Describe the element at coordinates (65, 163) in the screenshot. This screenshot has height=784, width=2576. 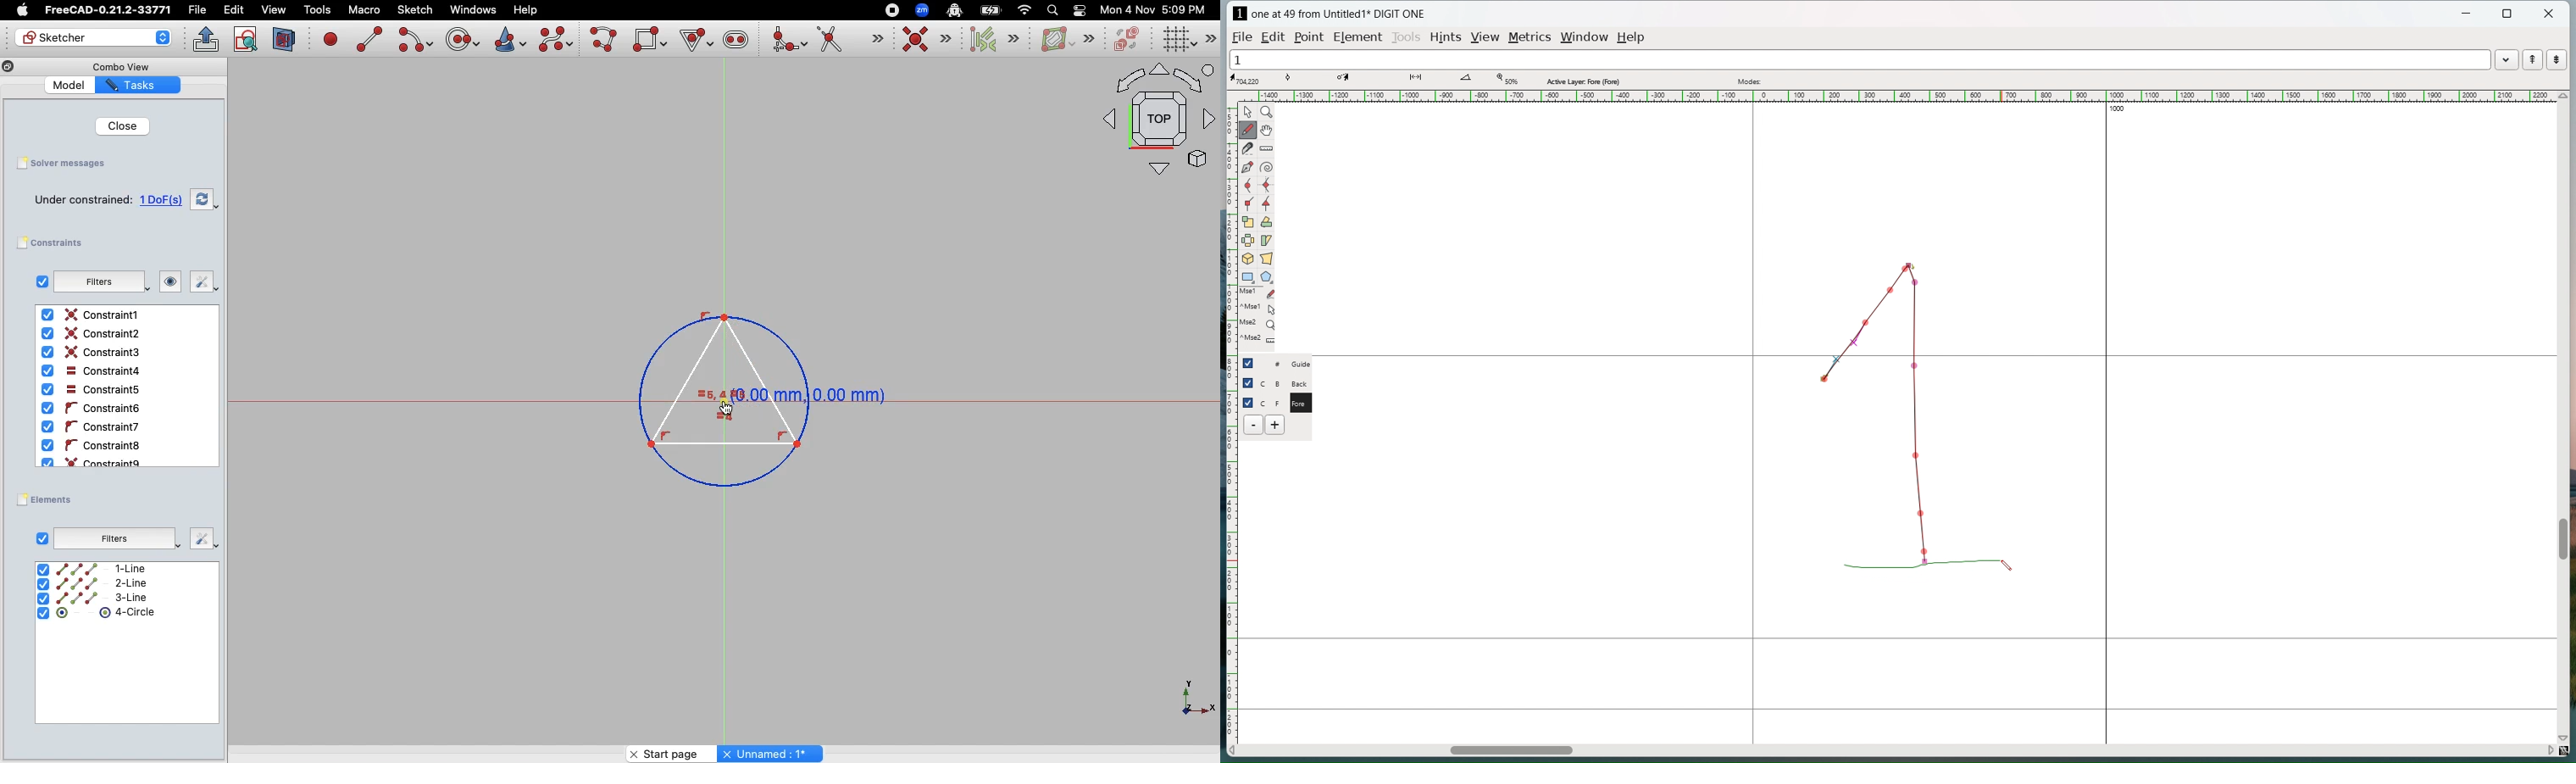
I see `Solver messages` at that location.